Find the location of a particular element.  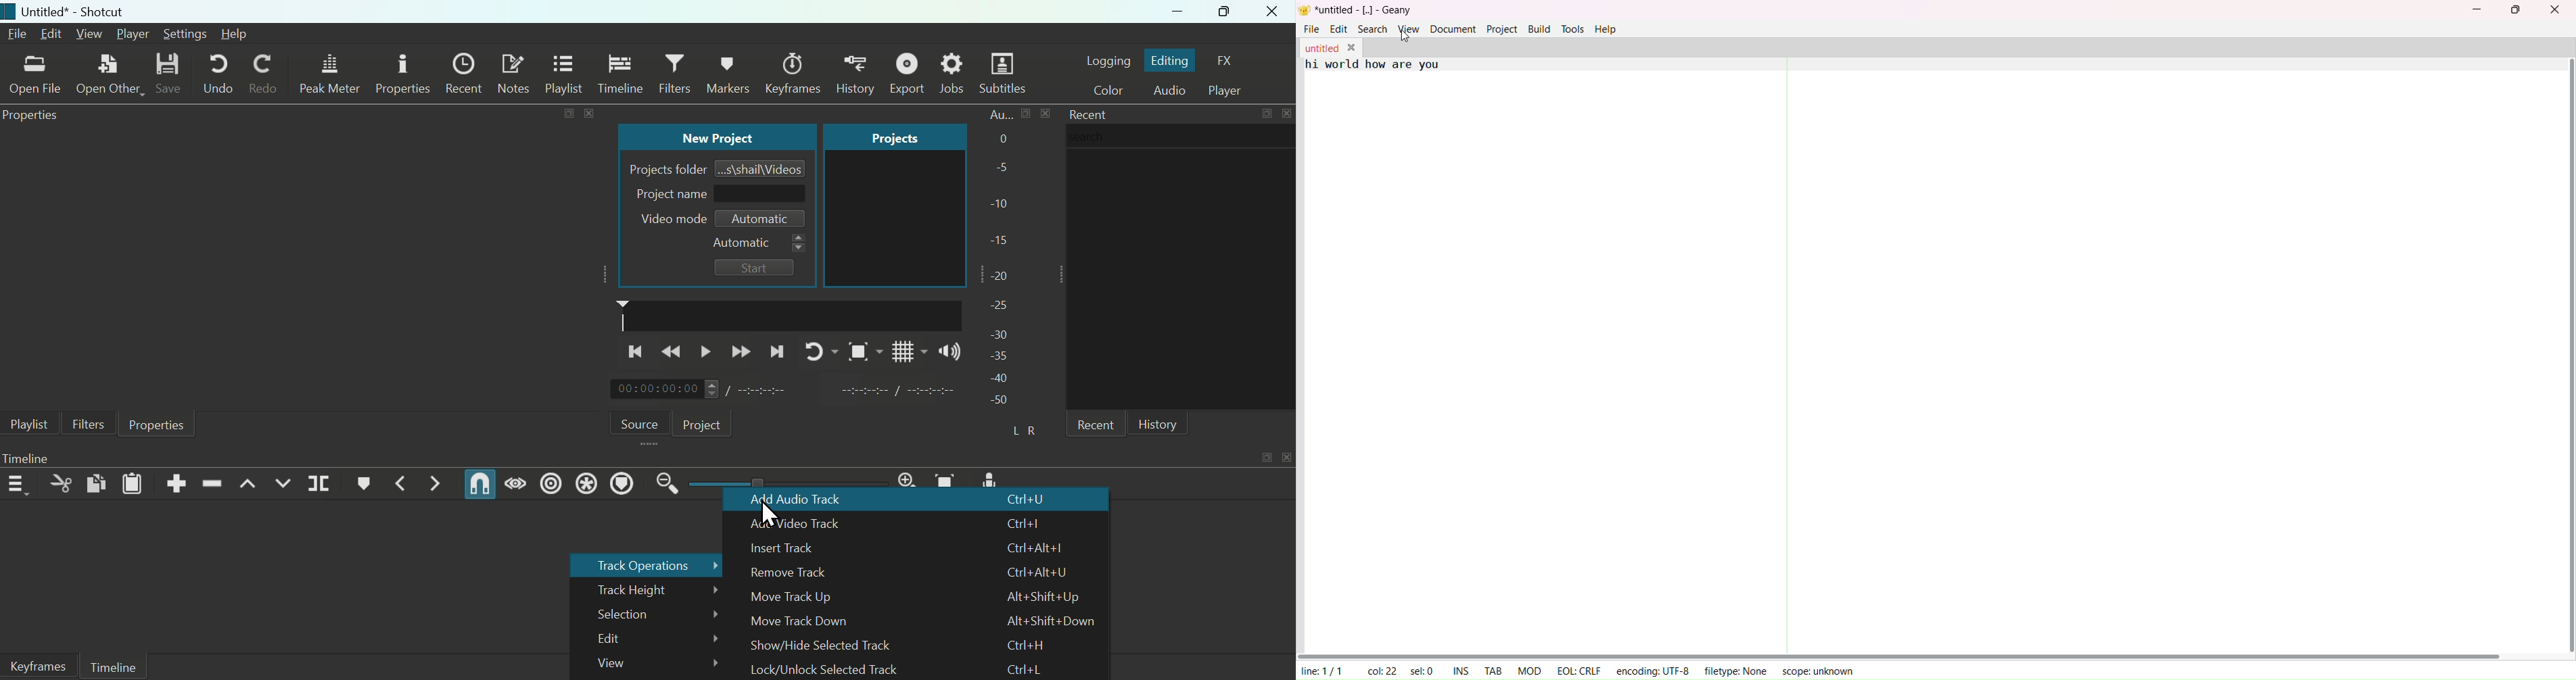

Copy is located at coordinates (95, 485).